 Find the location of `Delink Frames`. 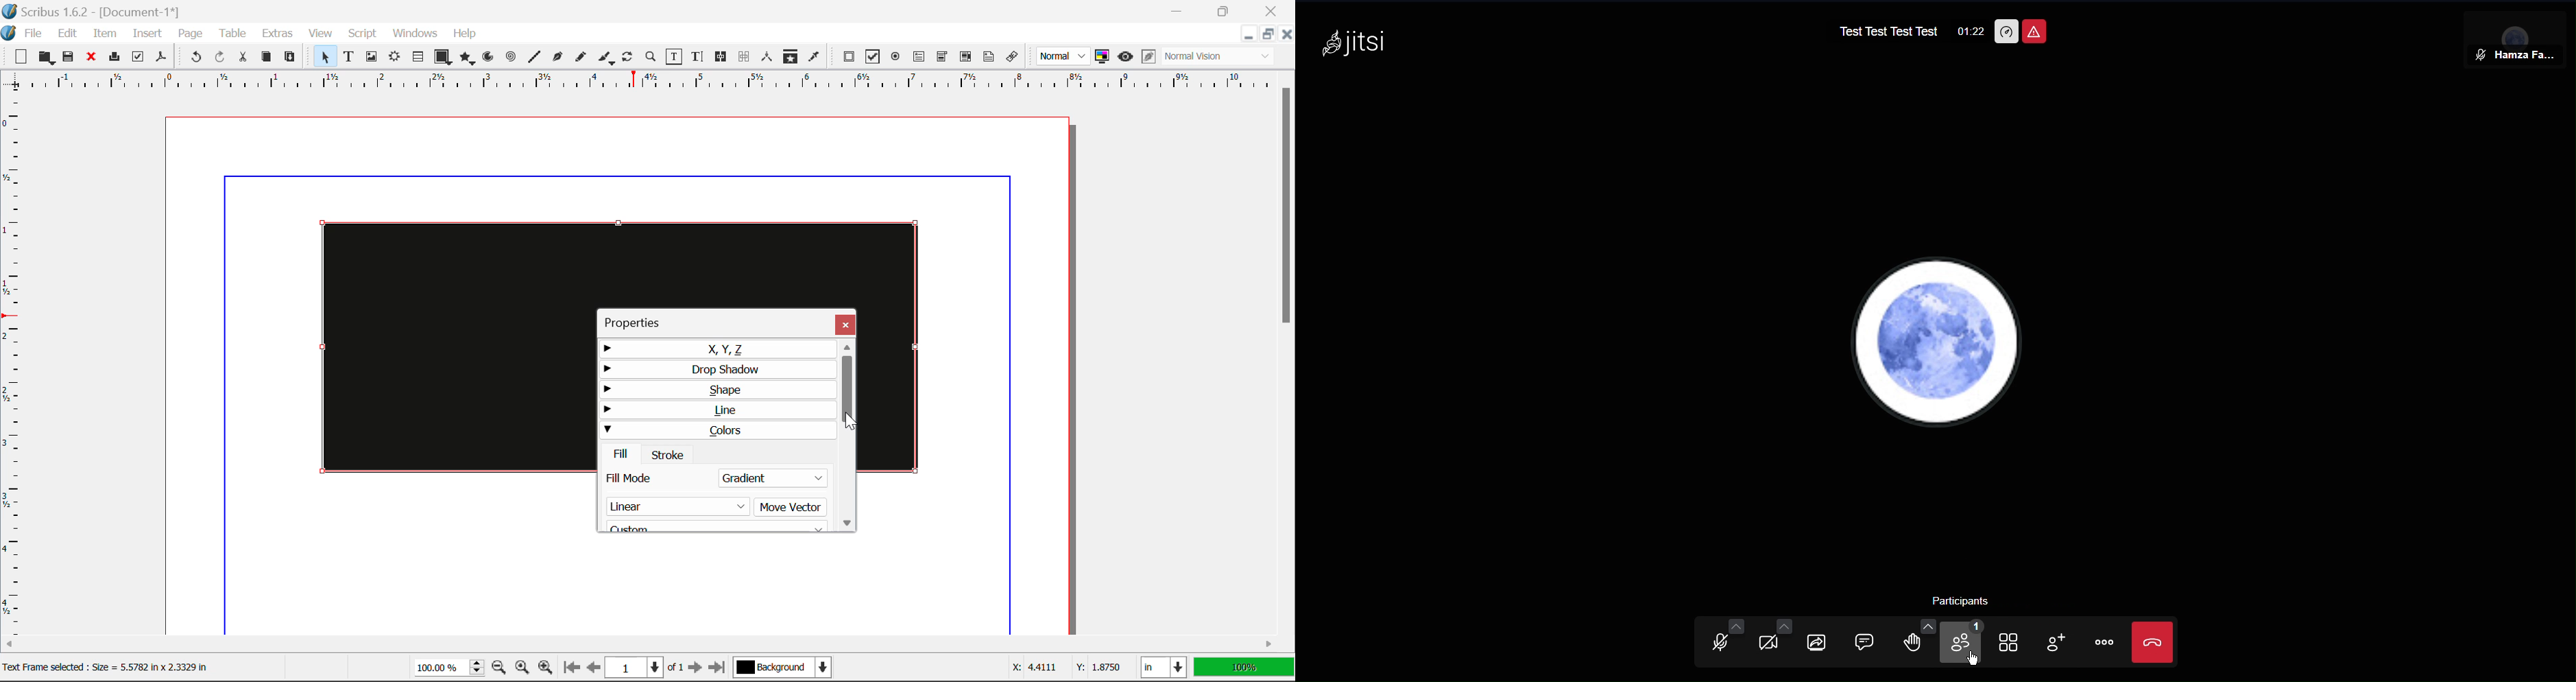

Delink Frames is located at coordinates (745, 57).